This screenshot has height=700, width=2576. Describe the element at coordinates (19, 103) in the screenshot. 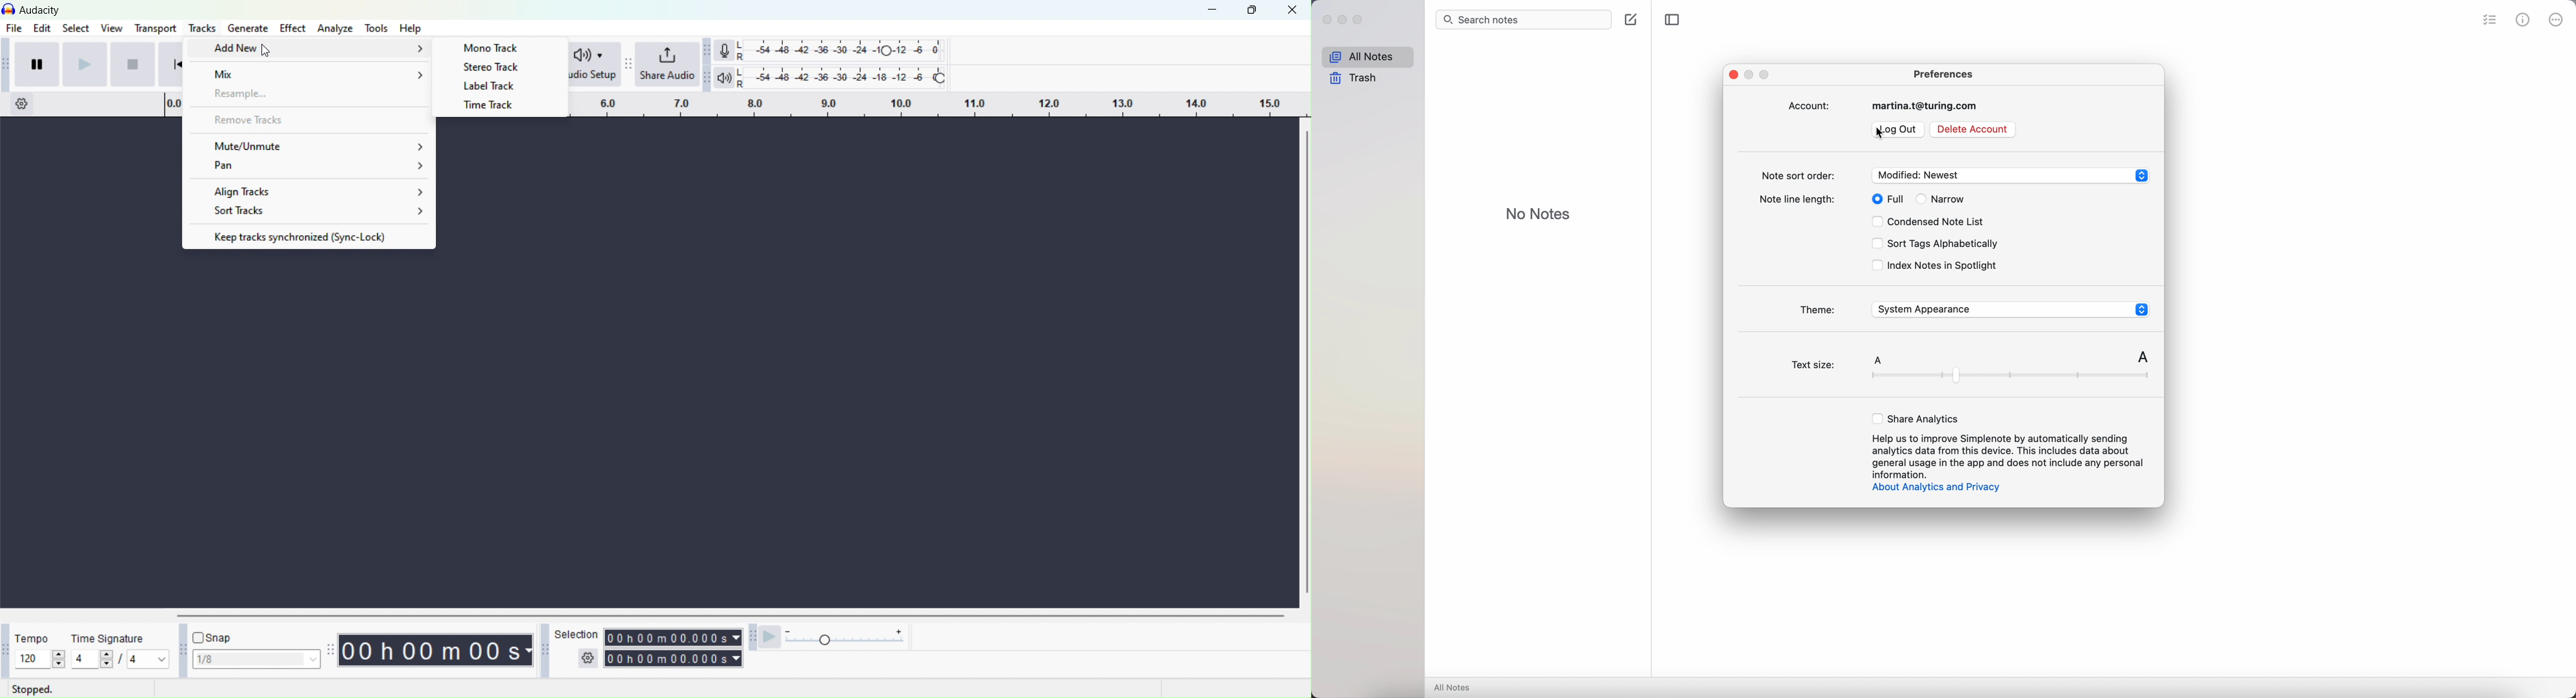

I see `Timeline options` at that location.